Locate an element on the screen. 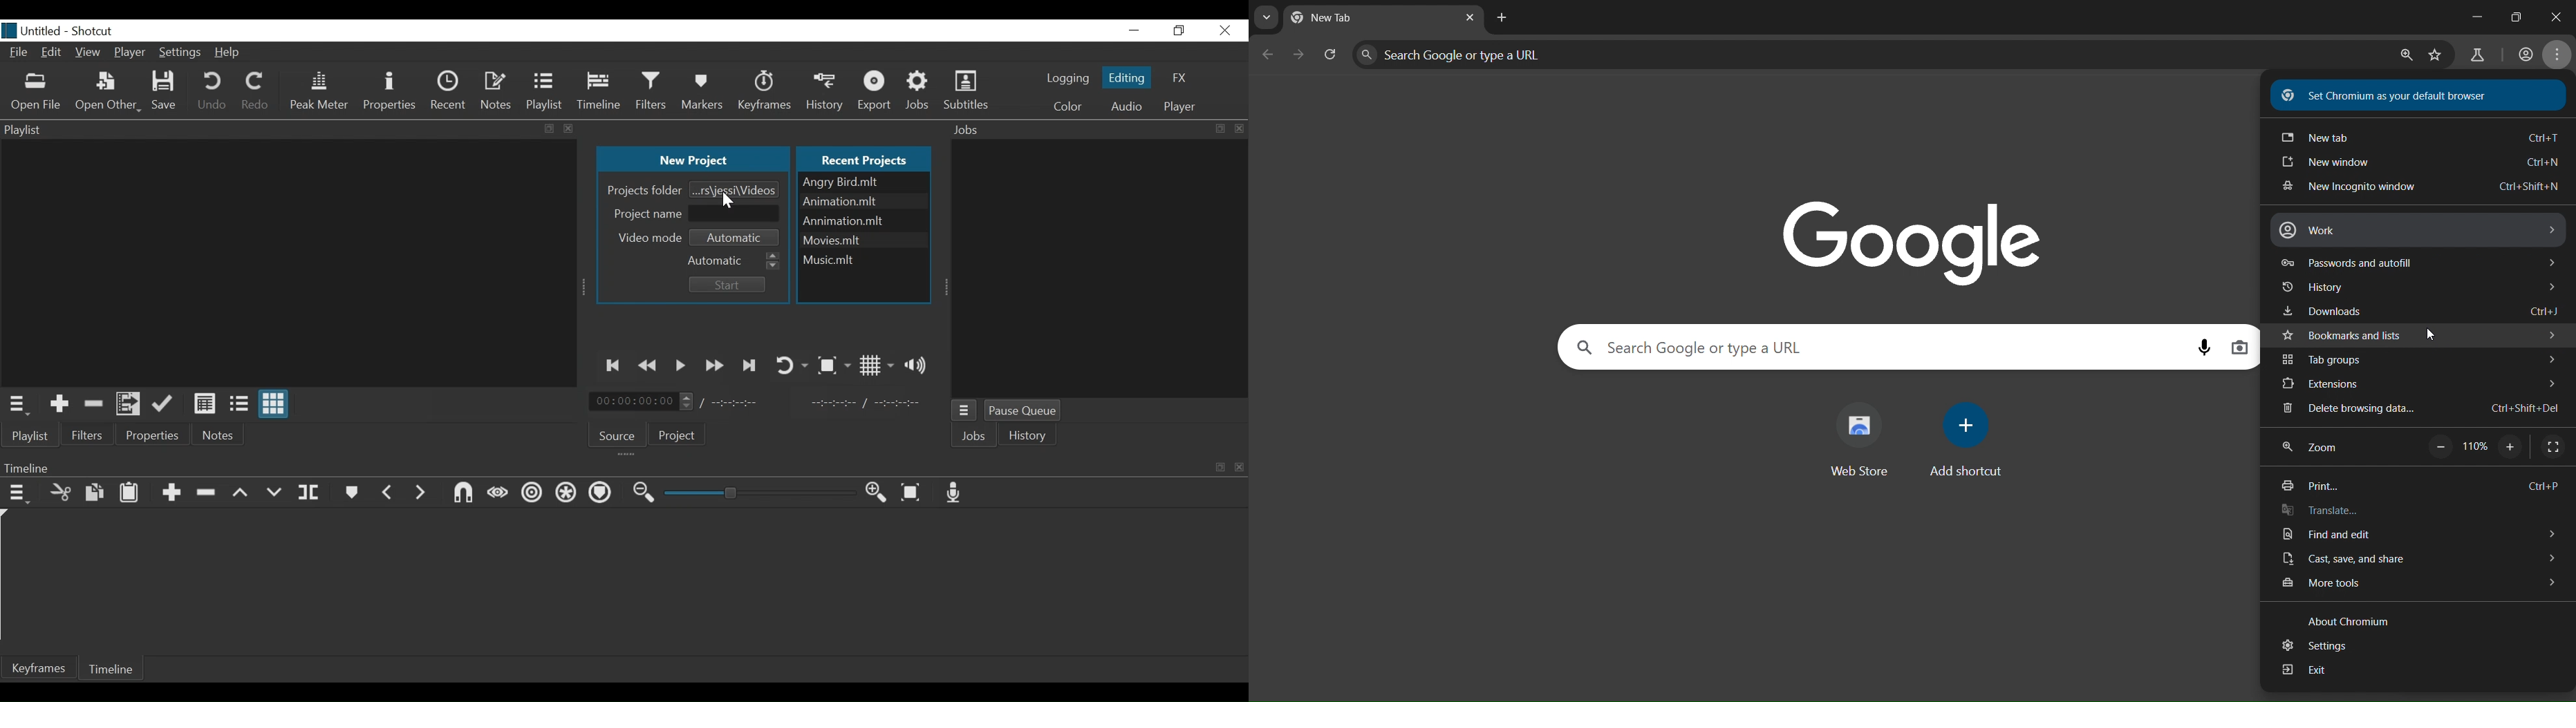 The width and height of the screenshot is (2576, 728). Browse is located at coordinates (735, 189).